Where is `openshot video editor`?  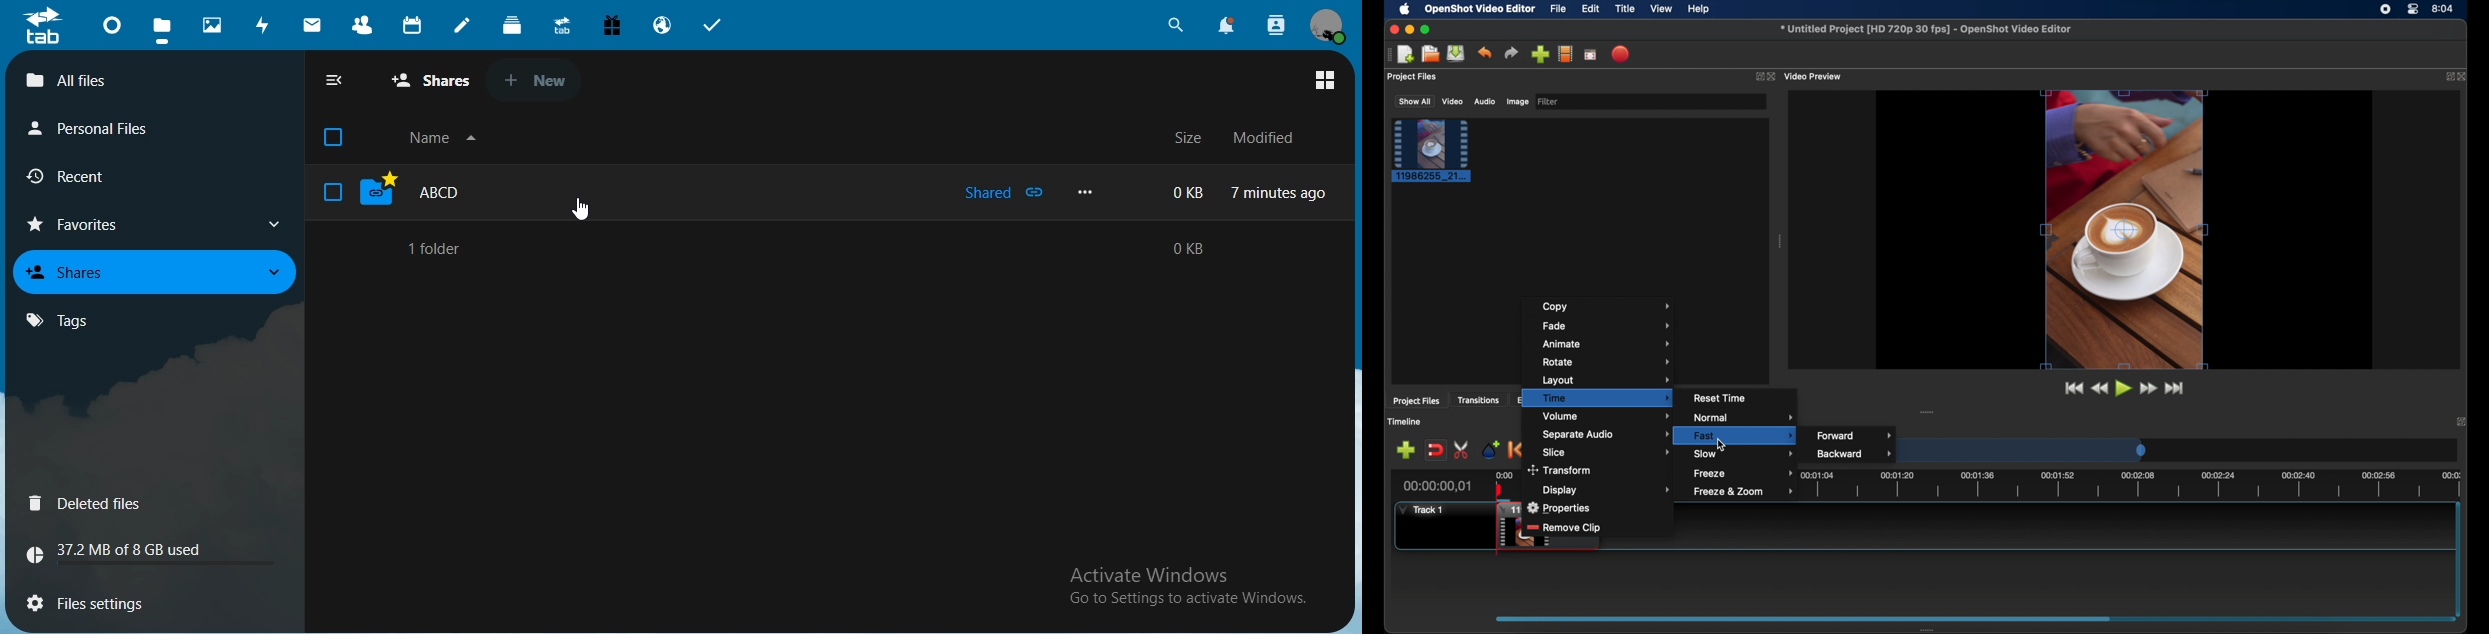
openshot video editor is located at coordinates (1481, 9).